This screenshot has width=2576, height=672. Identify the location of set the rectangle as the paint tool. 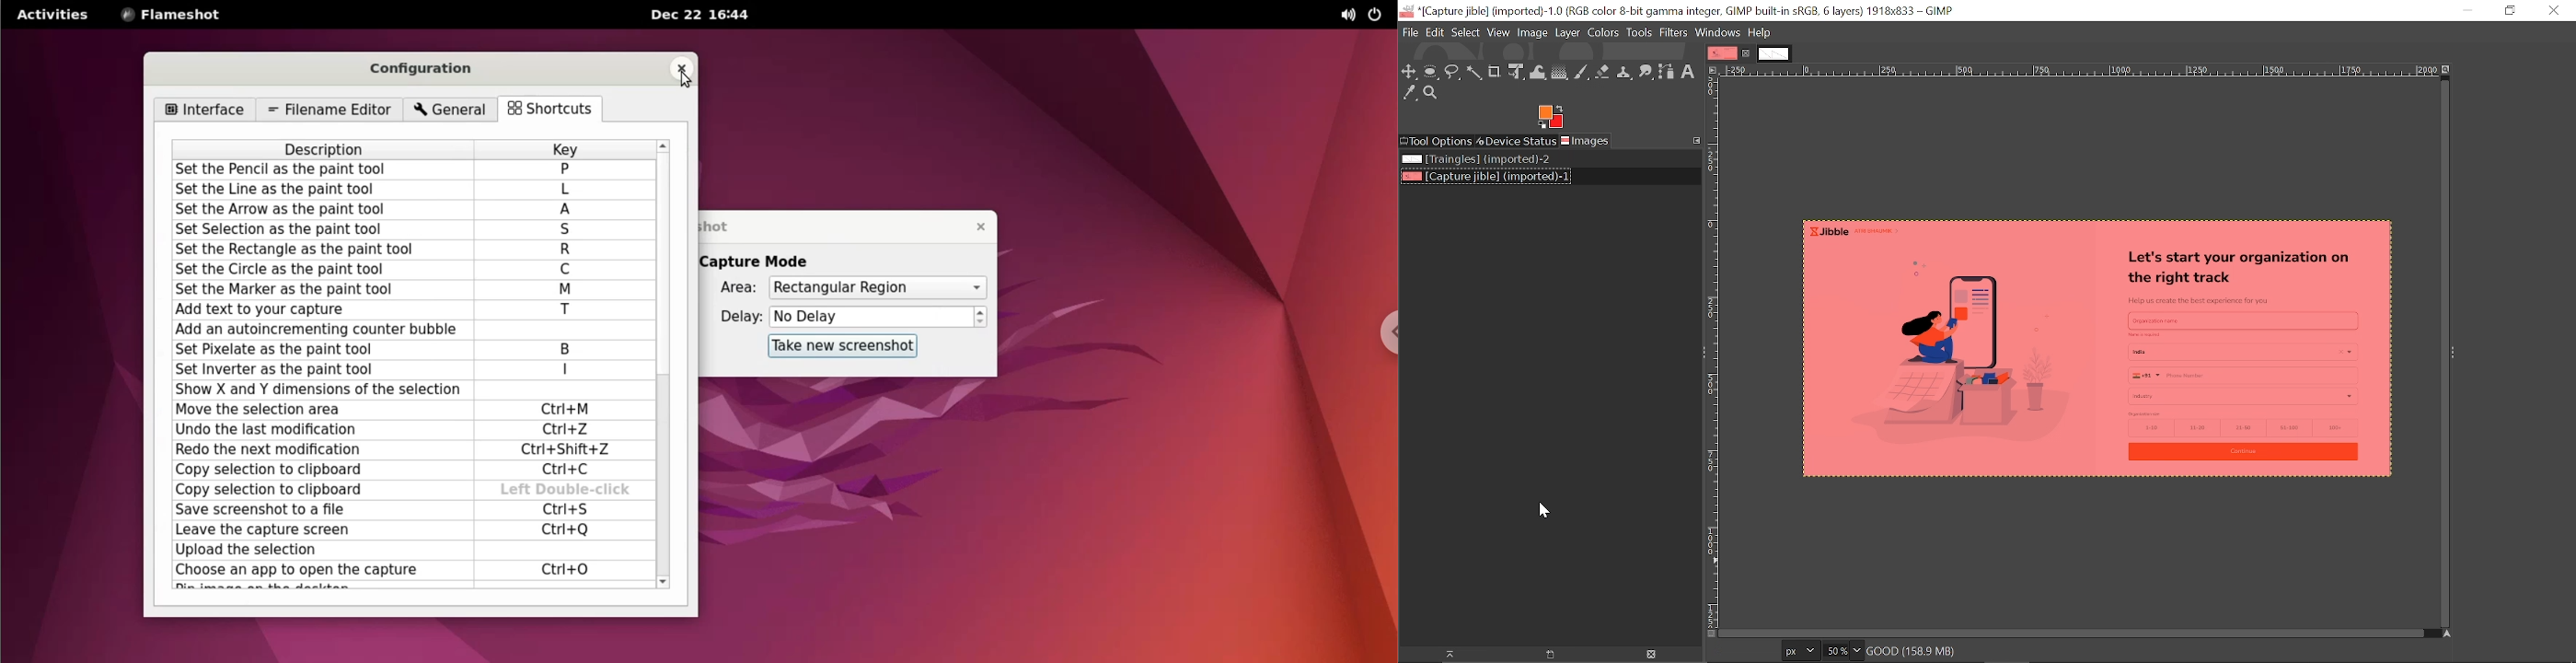
(318, 250).